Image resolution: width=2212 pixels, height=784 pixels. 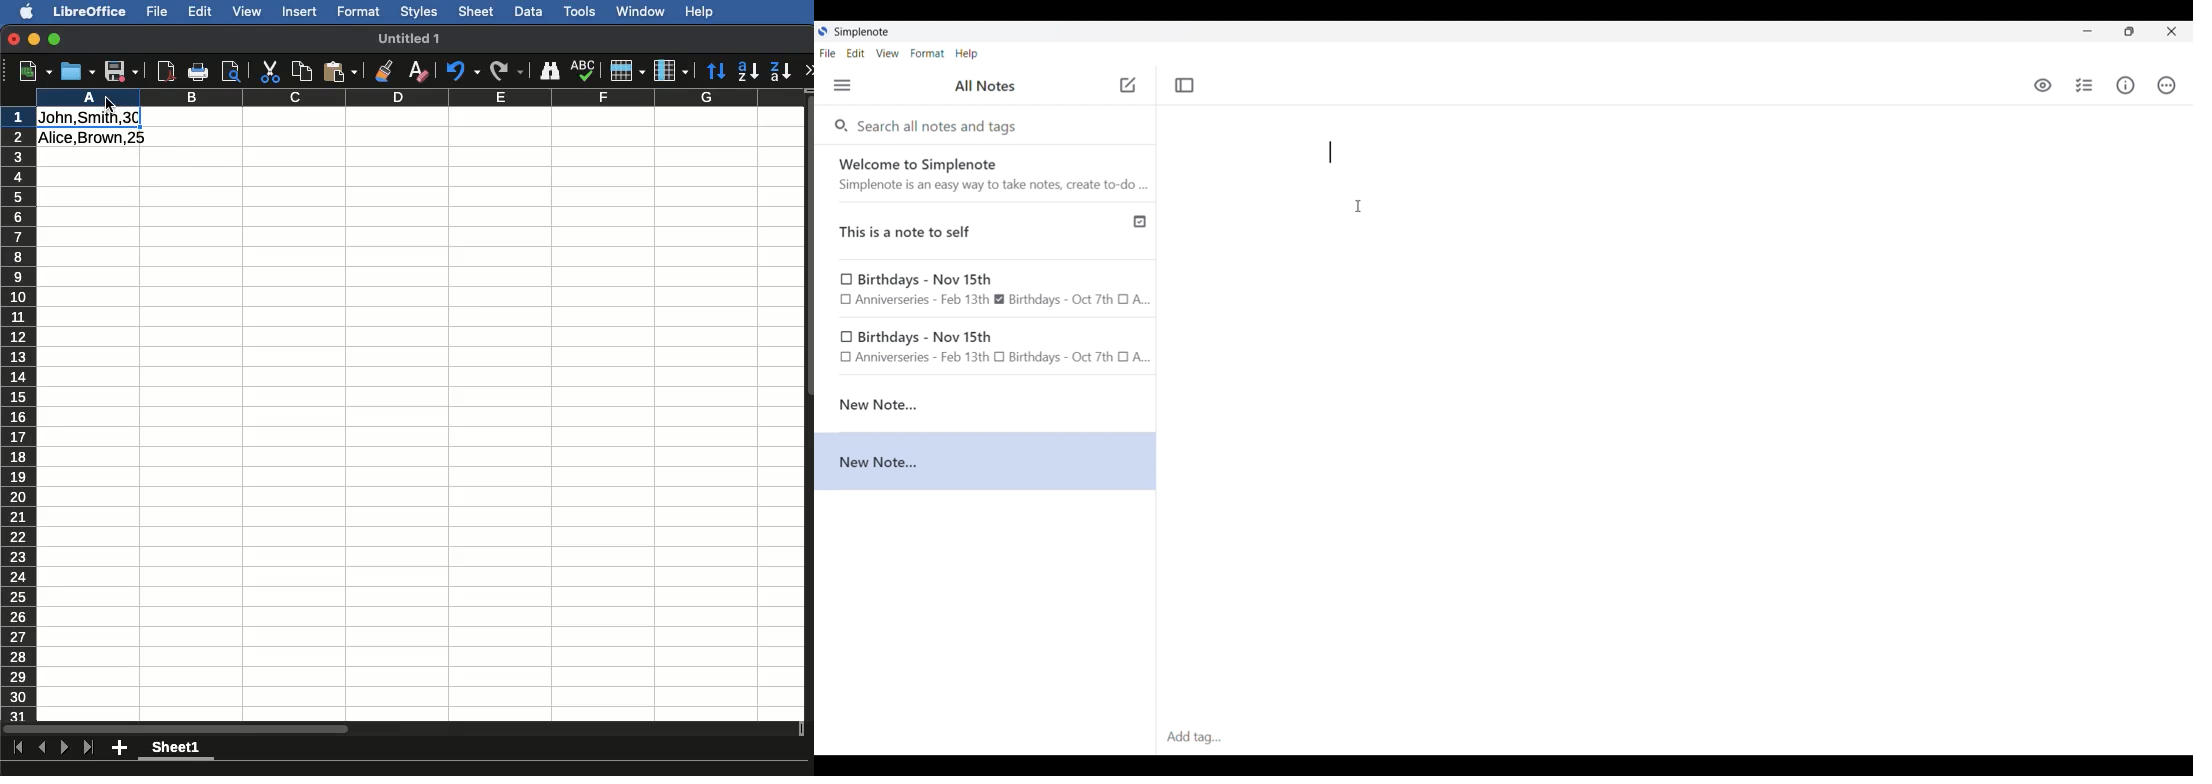 What do you see at coordinates (2130, 32) in the screenshot?
I see `Show interface in a smaller tab` at bounding box center [2130, 32].